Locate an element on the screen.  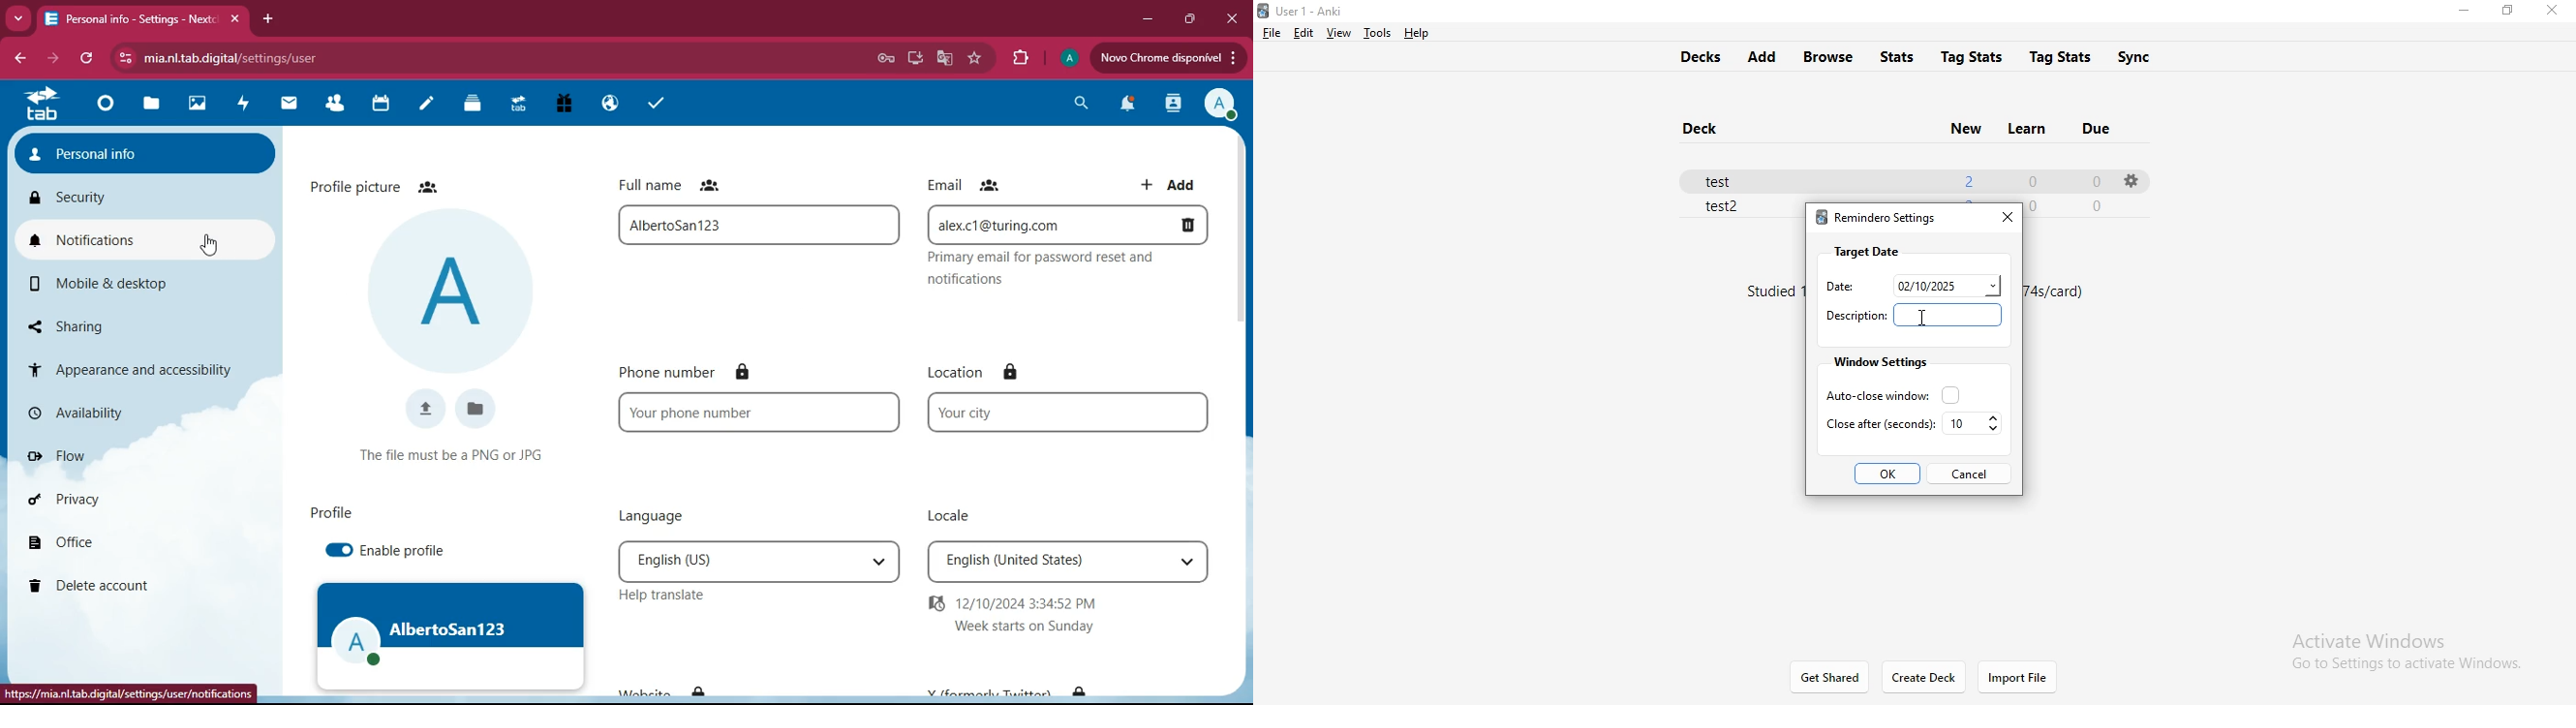
tab is located at coordinates (517, 106).